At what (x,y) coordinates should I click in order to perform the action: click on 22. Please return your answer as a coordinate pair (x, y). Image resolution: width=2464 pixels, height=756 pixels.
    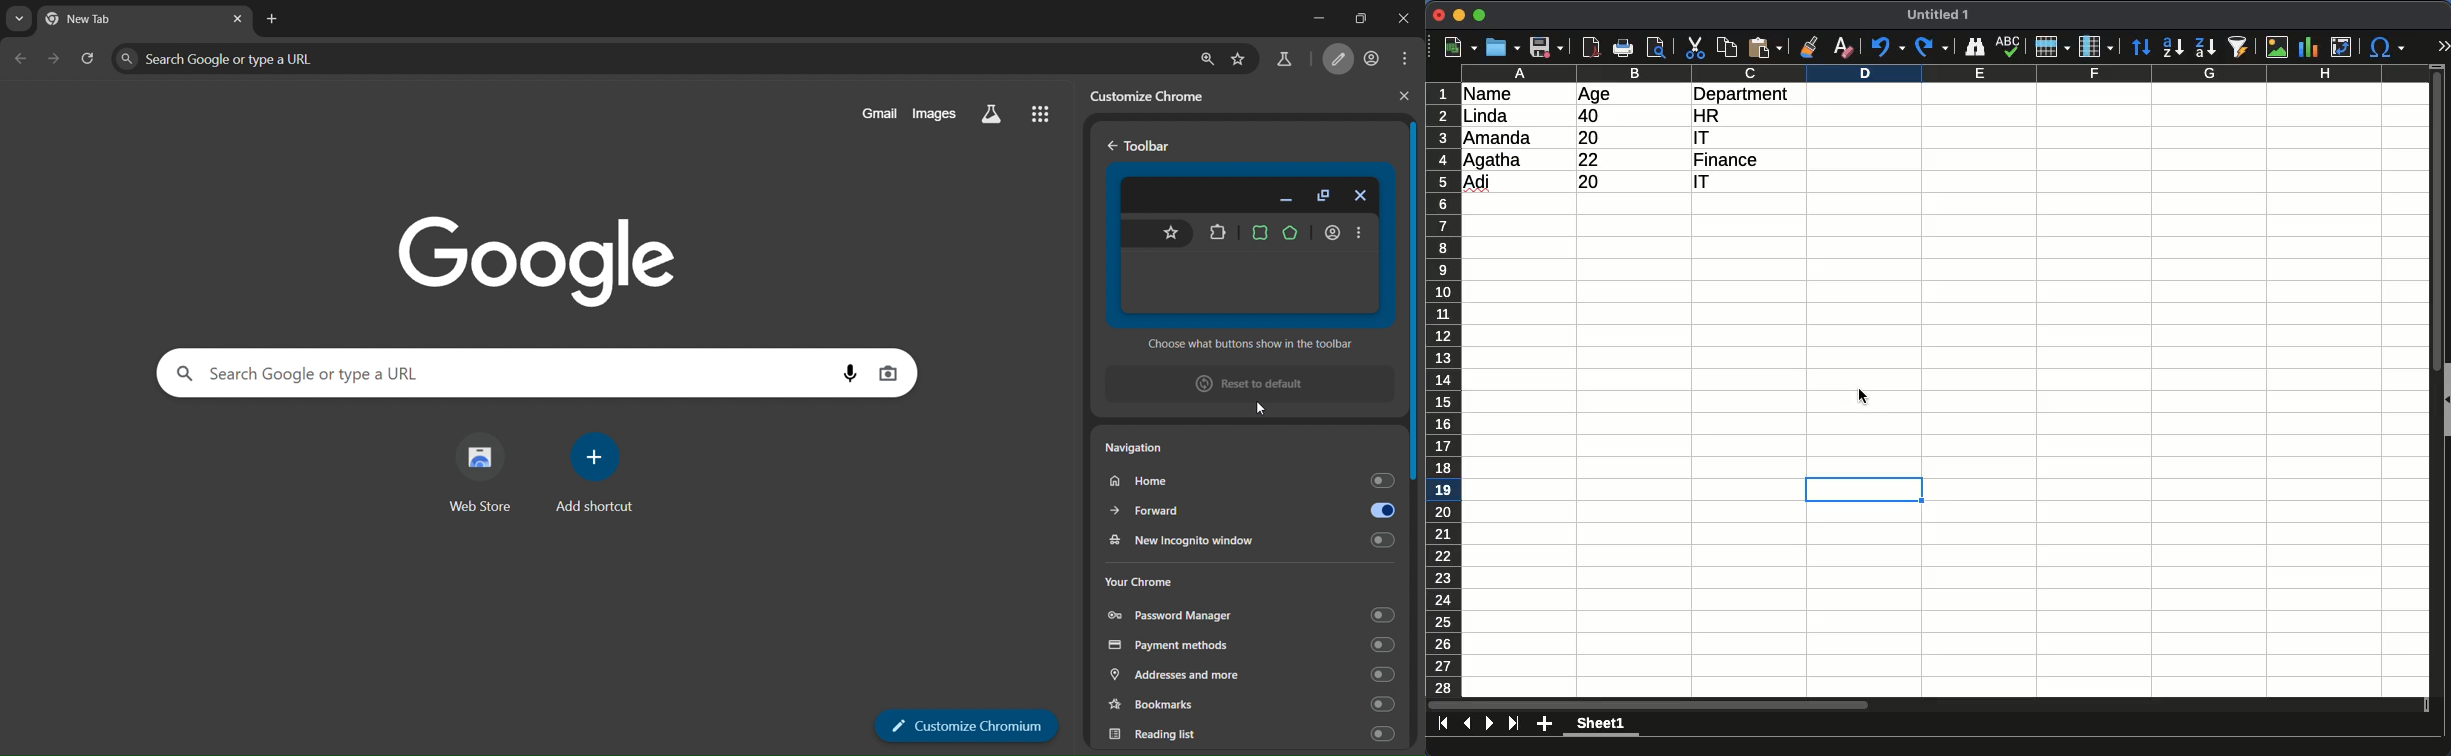
    Looking at the image, I should click on (1593, 159).